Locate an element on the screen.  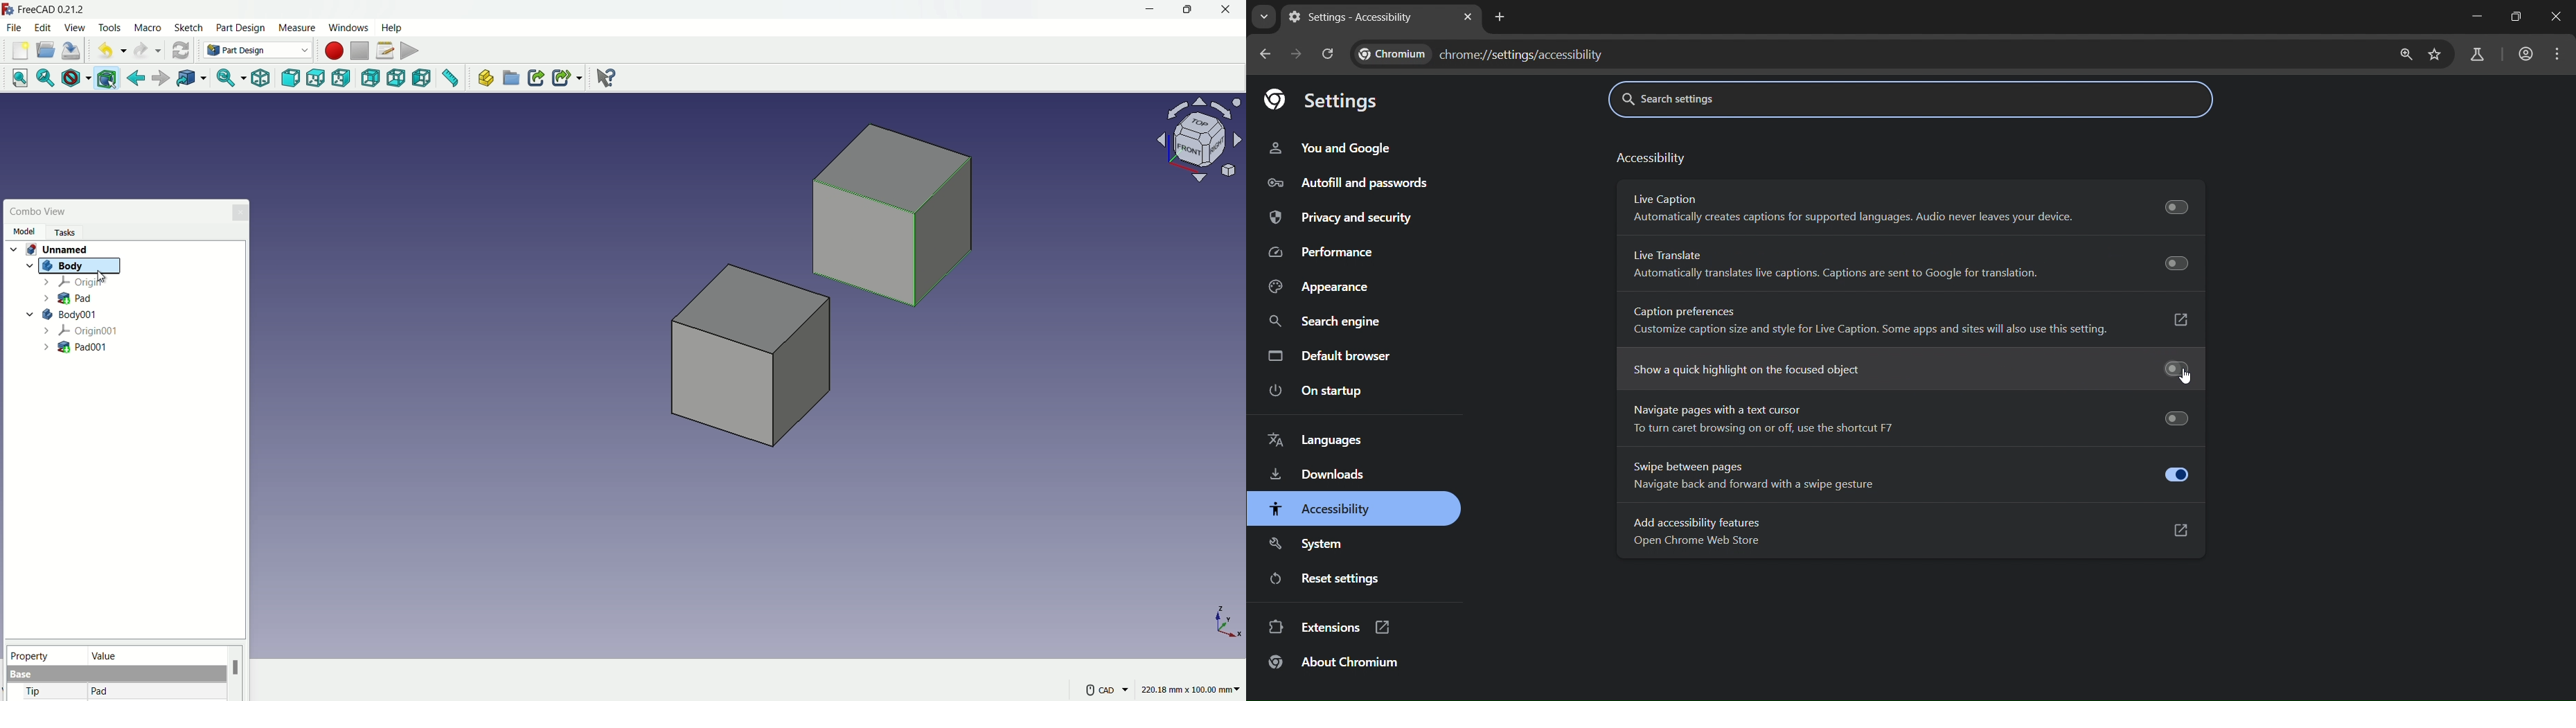
open folder is located at coordinates (45, 51).